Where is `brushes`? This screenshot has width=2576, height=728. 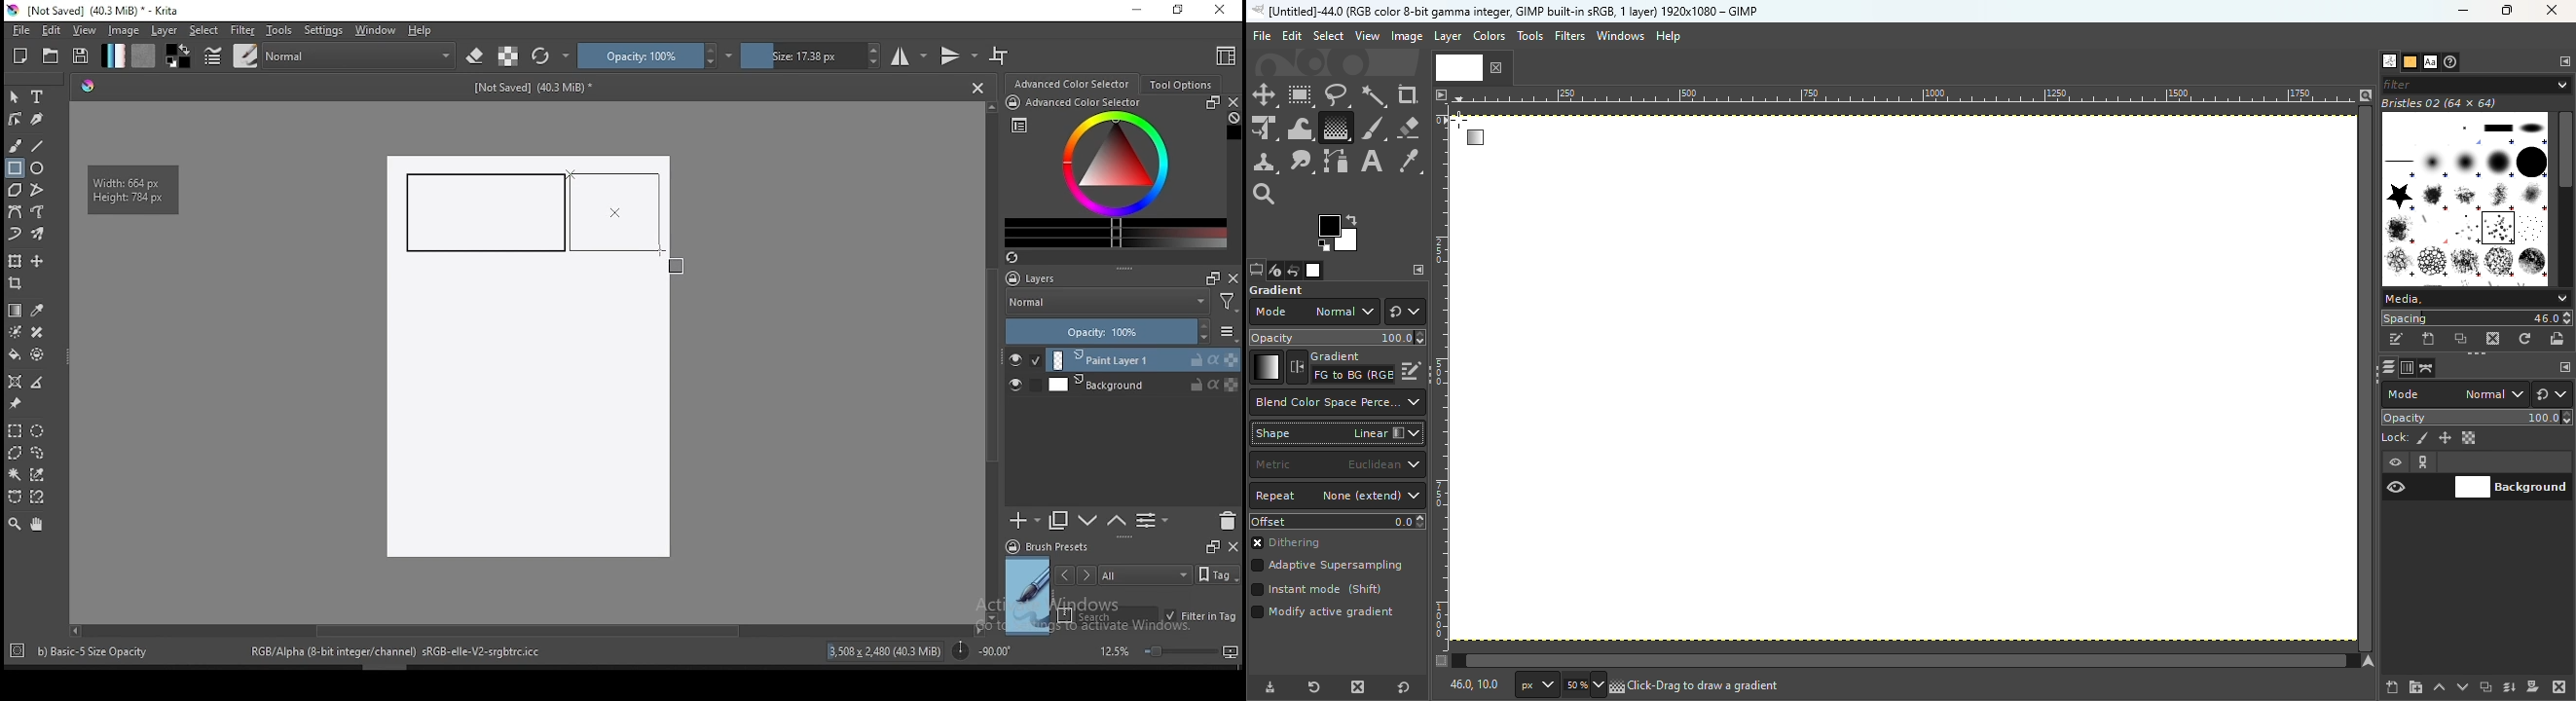 brushes is located at coordinates (245, 55).